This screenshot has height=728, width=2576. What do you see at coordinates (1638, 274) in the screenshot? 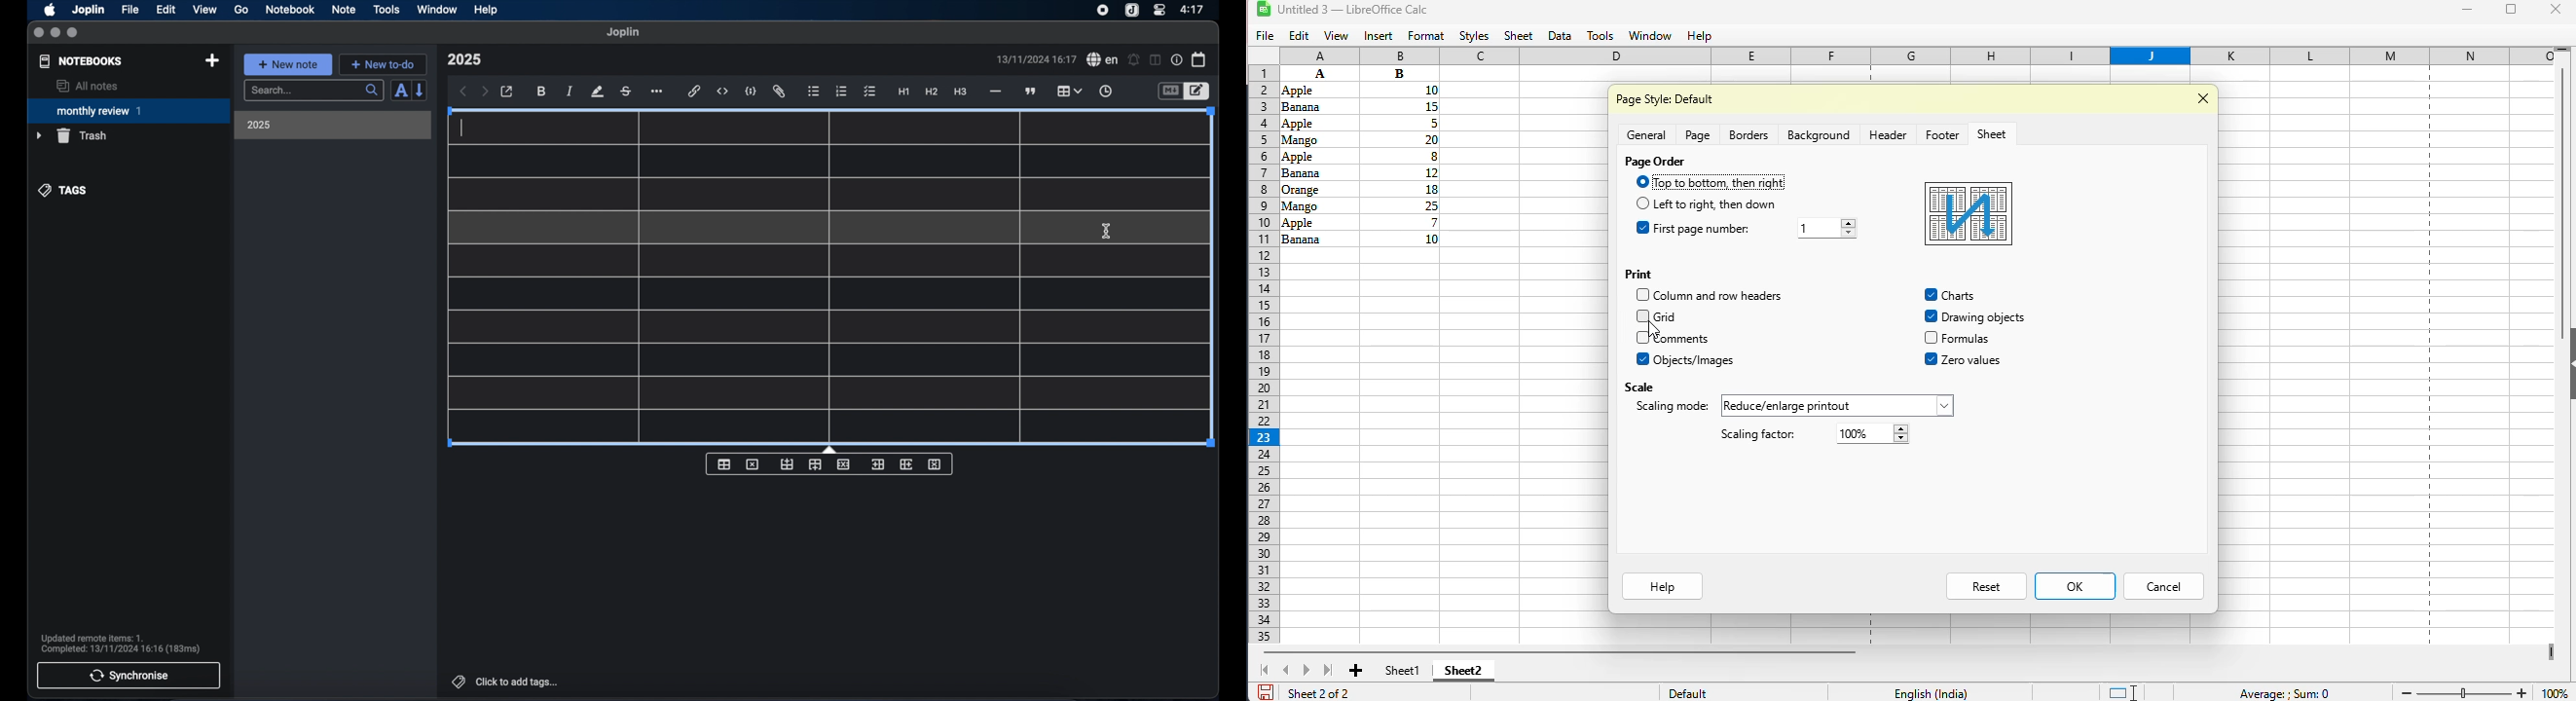
I see `print` at bounding box center [1638, 274].